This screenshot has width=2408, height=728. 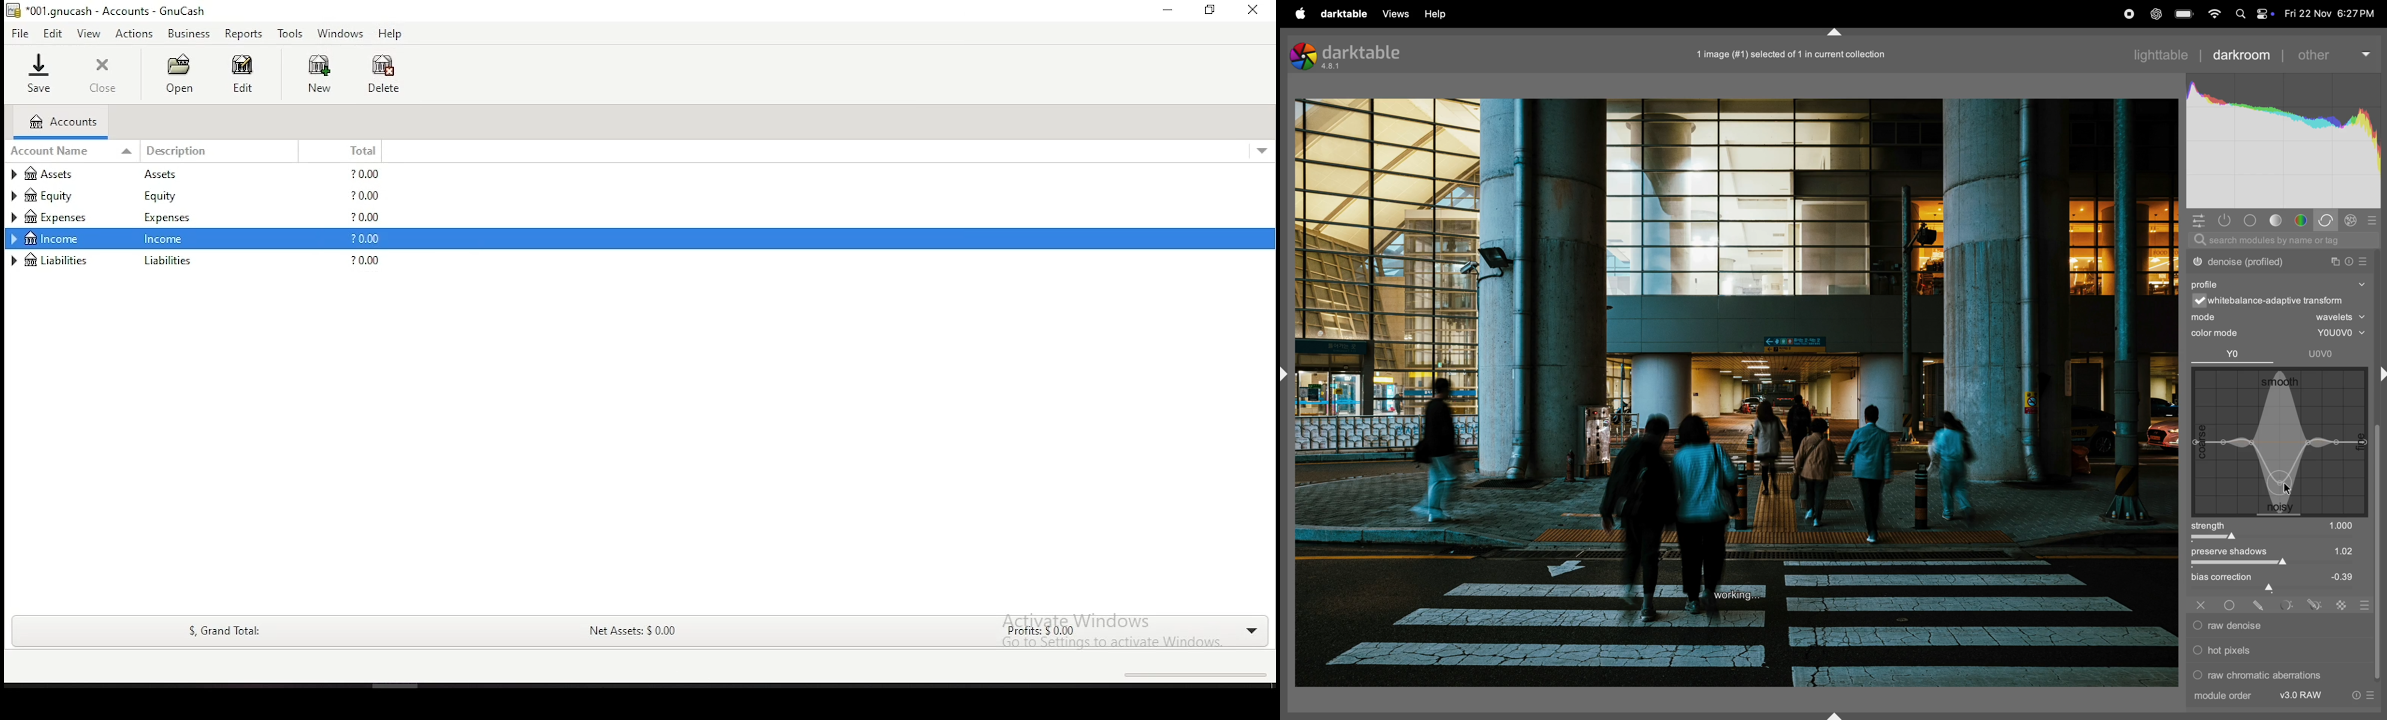 What do you see at coordinates (19, 34) in the screenshot?
I see `file` at bounding box center [19, 34].